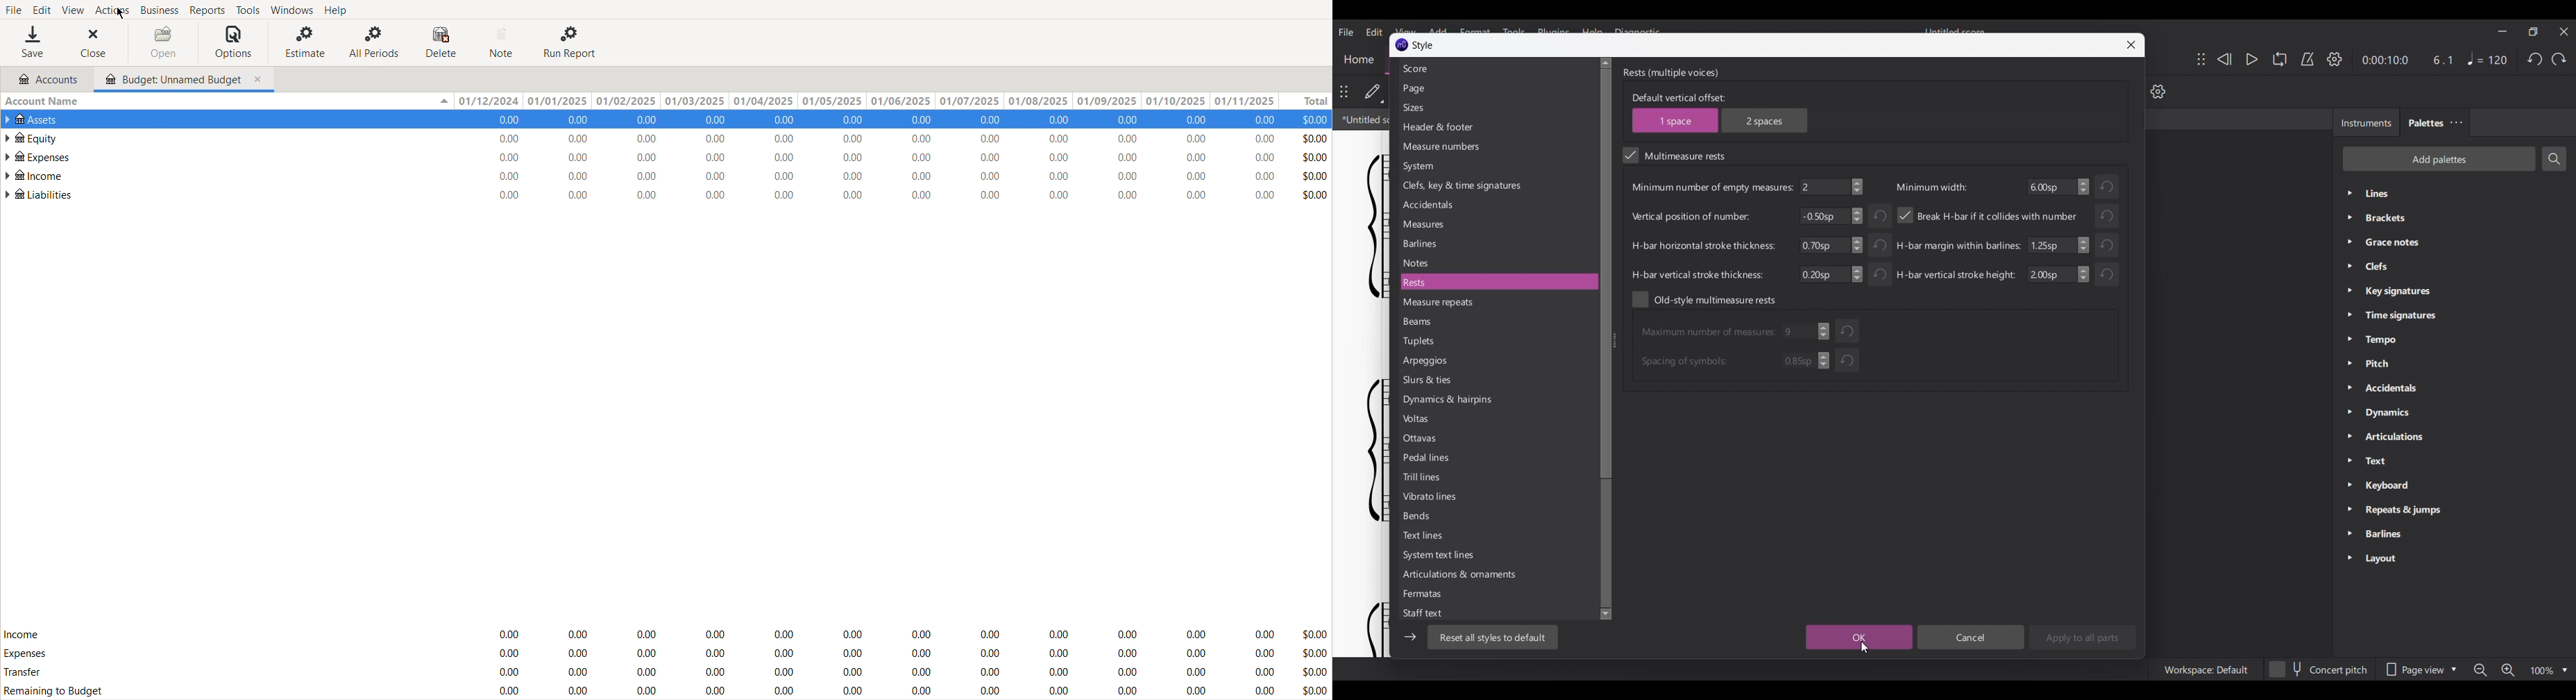 The width and height of the screenshot is (2576, 700). Describe the element at coordinates (863, 101) in the screenshot. I see `Dates` at that location.